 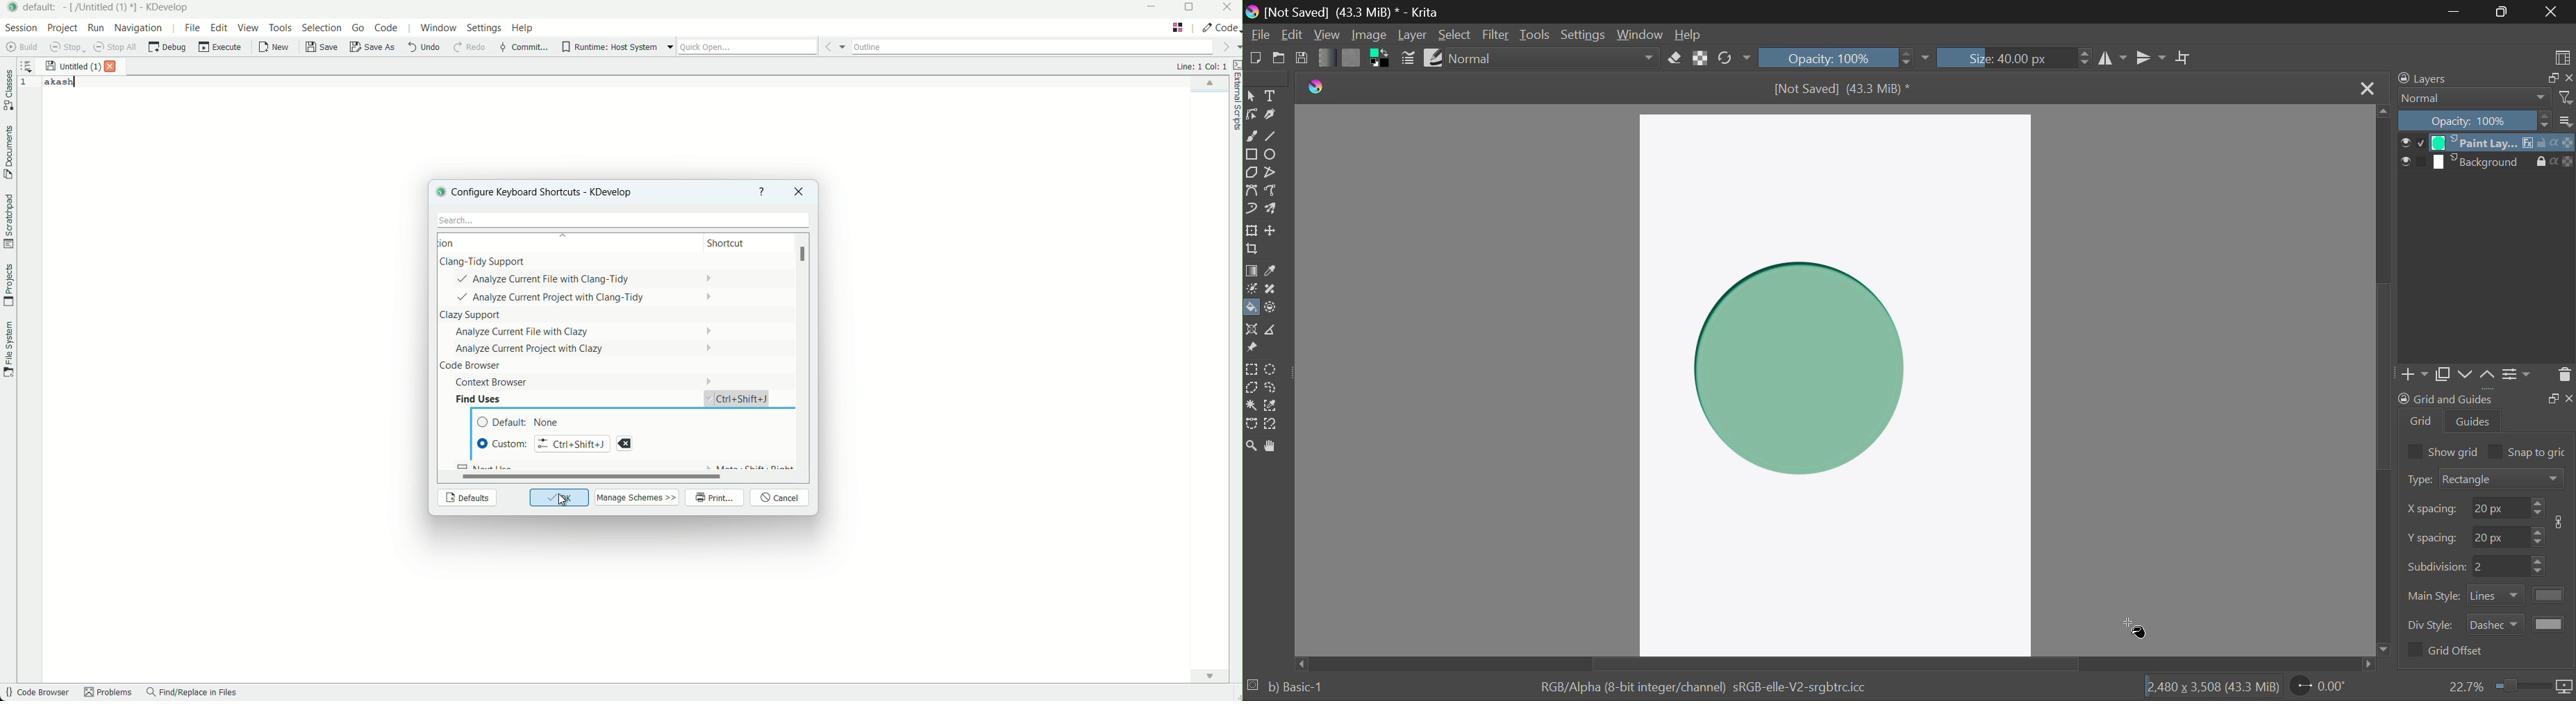 What do you see at coordinates (8, 347) in the screenshot?
I see `file system` at bounding box center [8, 347].